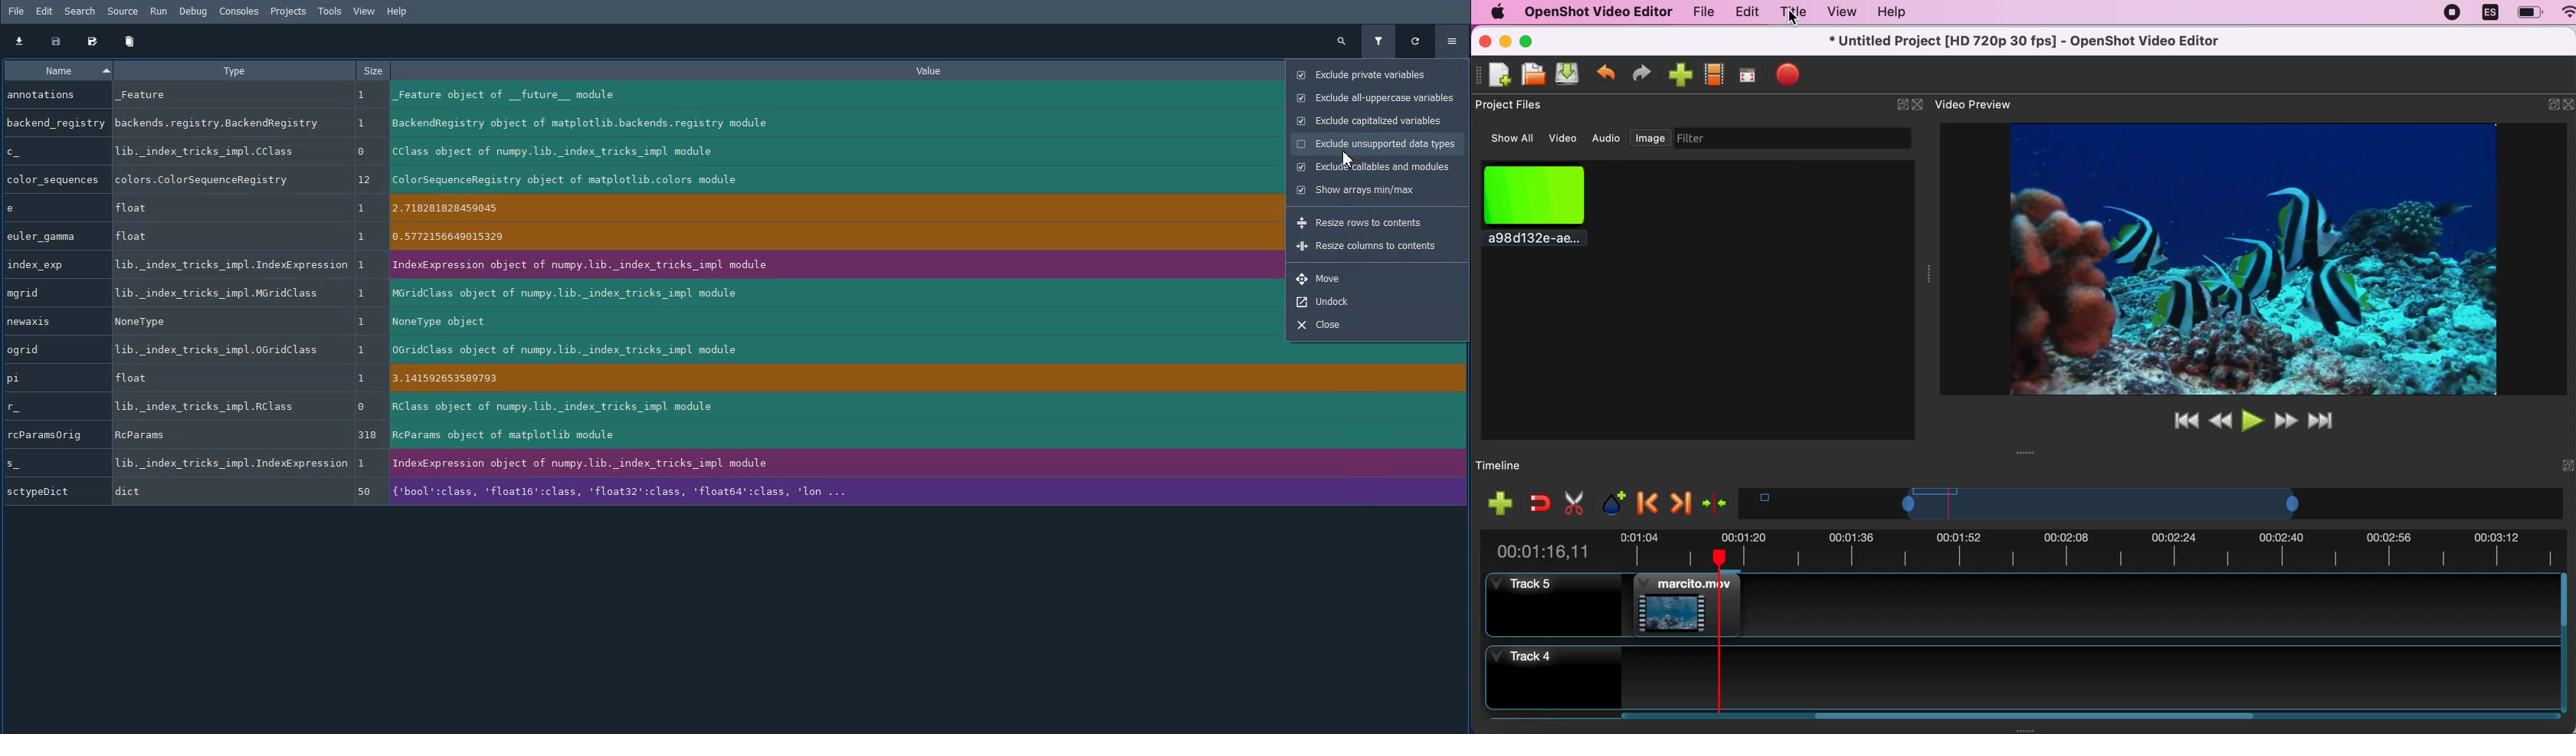 Image resolution: width=2576 pixels, height=756 pixels. I want to click on 1, so click(365, 462).